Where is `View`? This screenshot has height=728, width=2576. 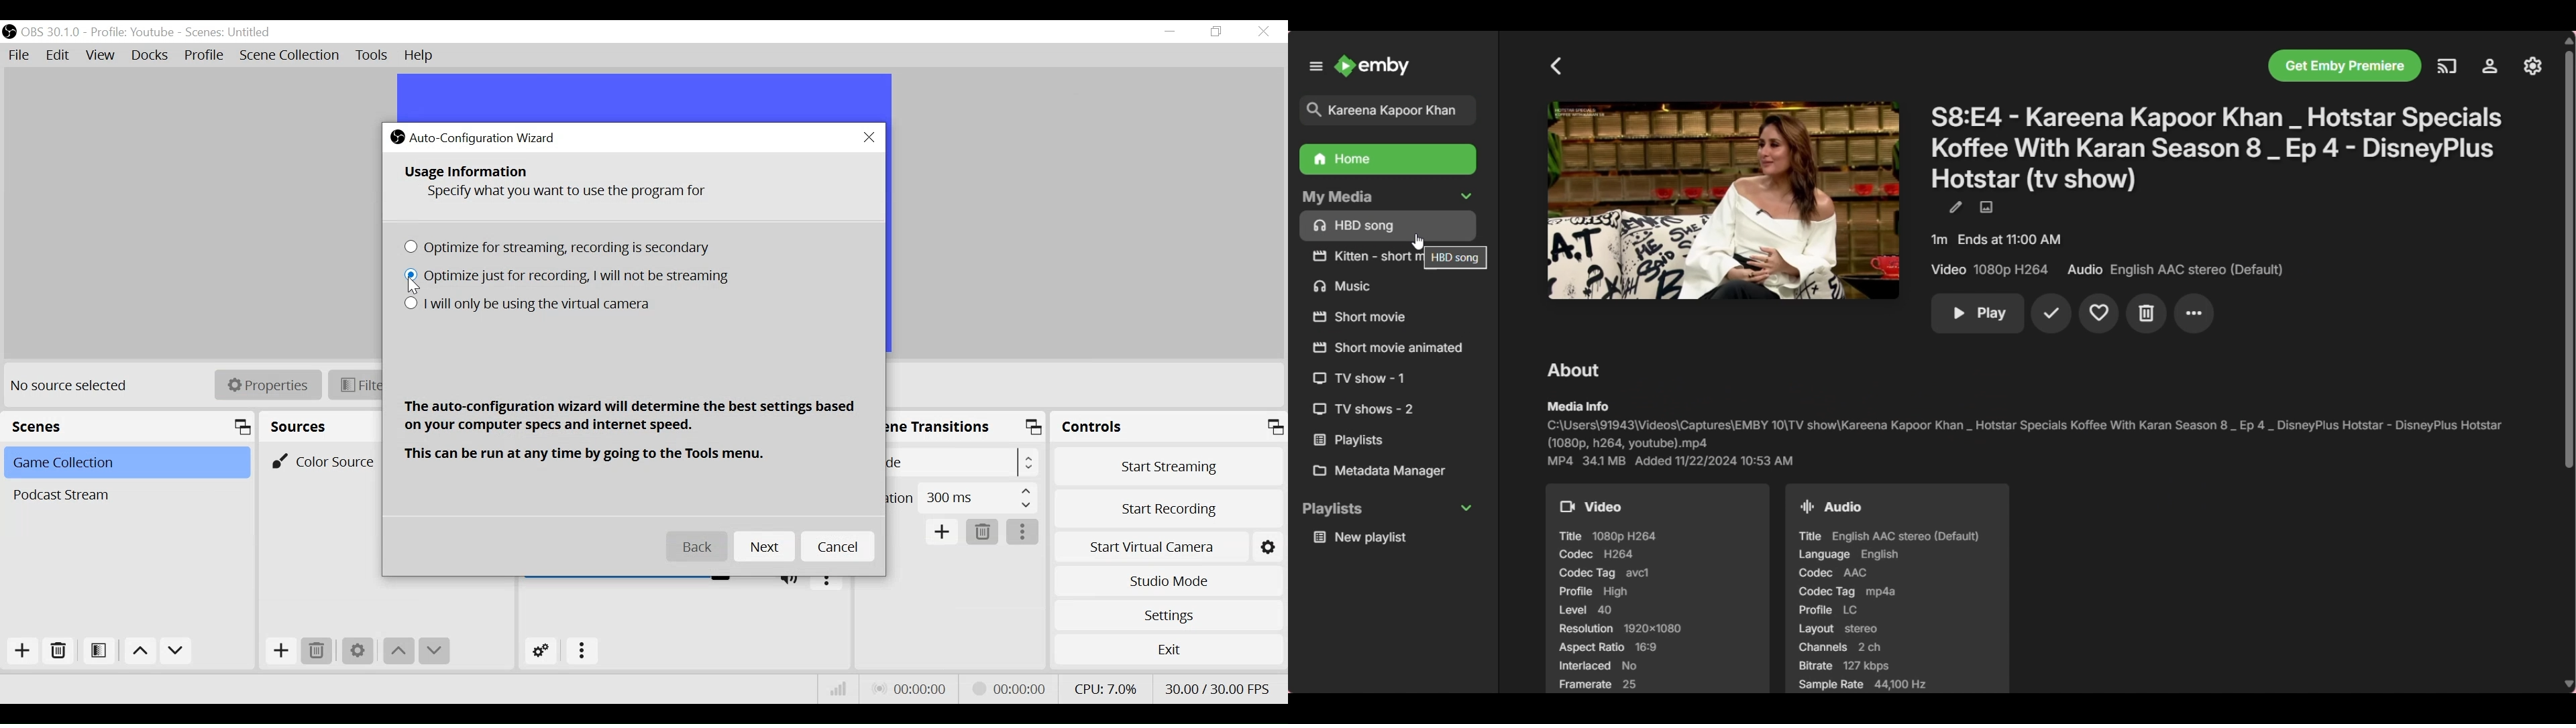 View is located at coordinates (100, 56).